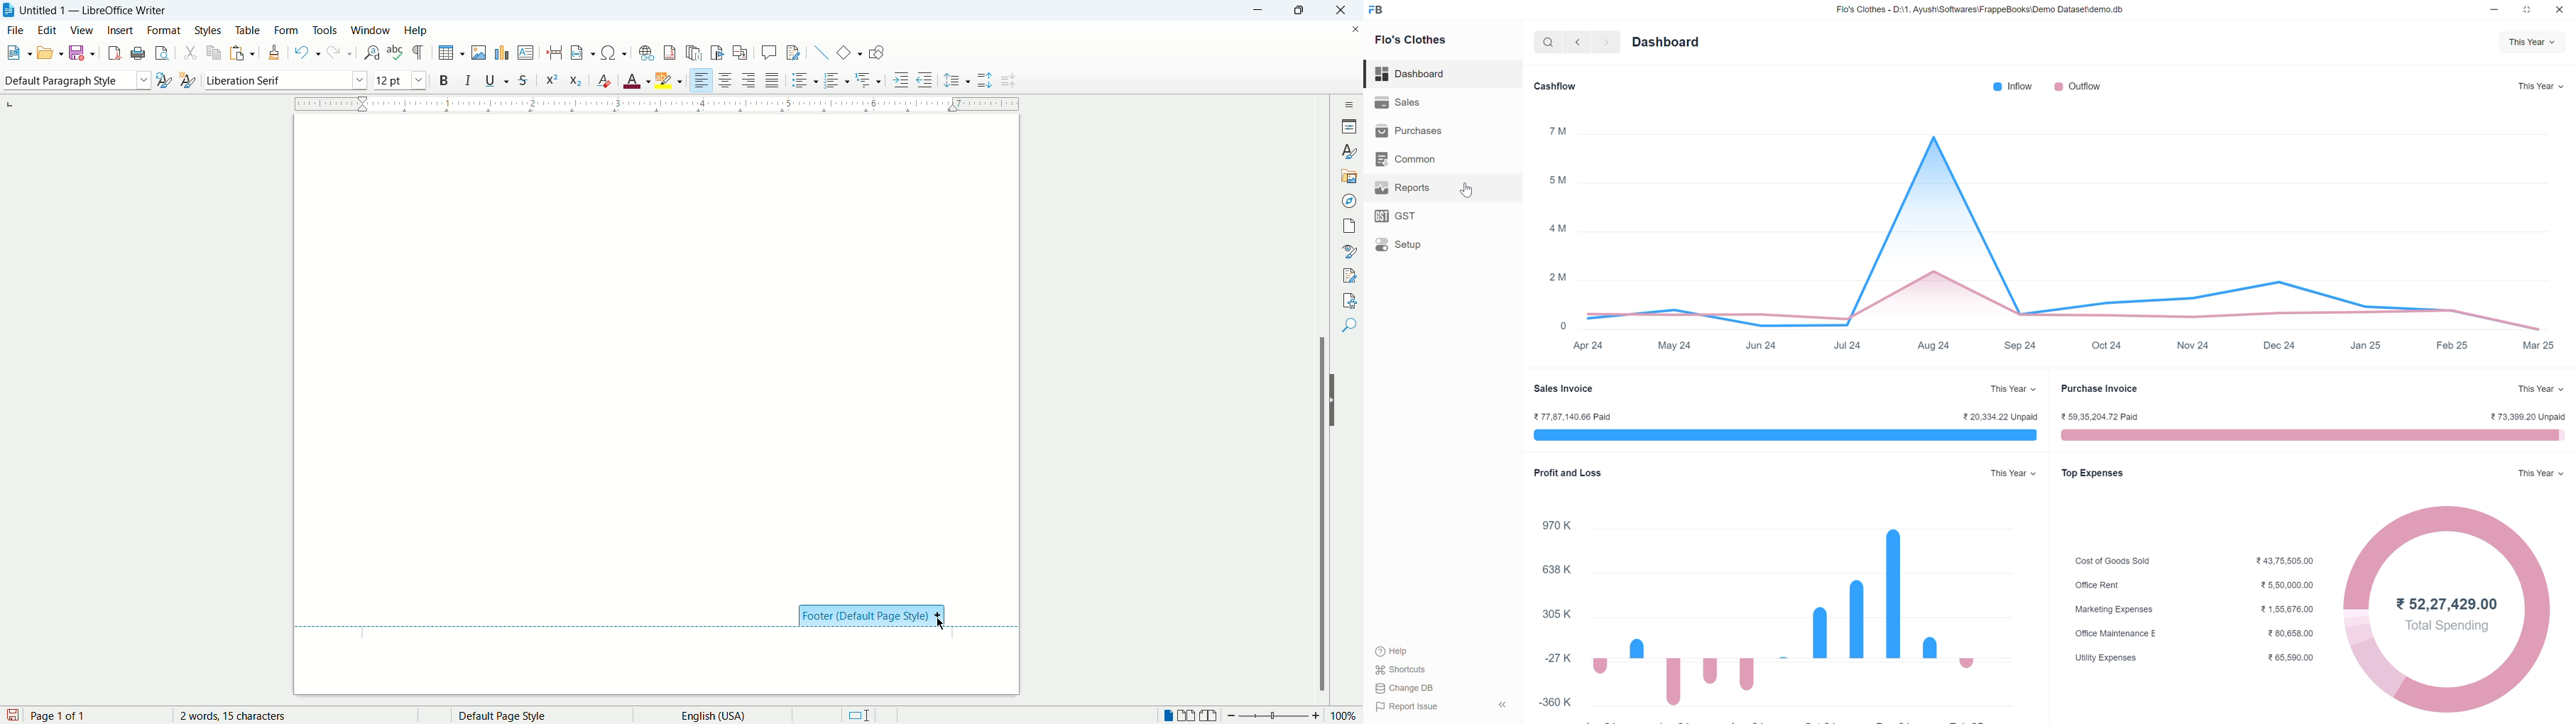  Describe the element at coordinates (2540, 386) in the screenshot. I see `This Year` at that location.